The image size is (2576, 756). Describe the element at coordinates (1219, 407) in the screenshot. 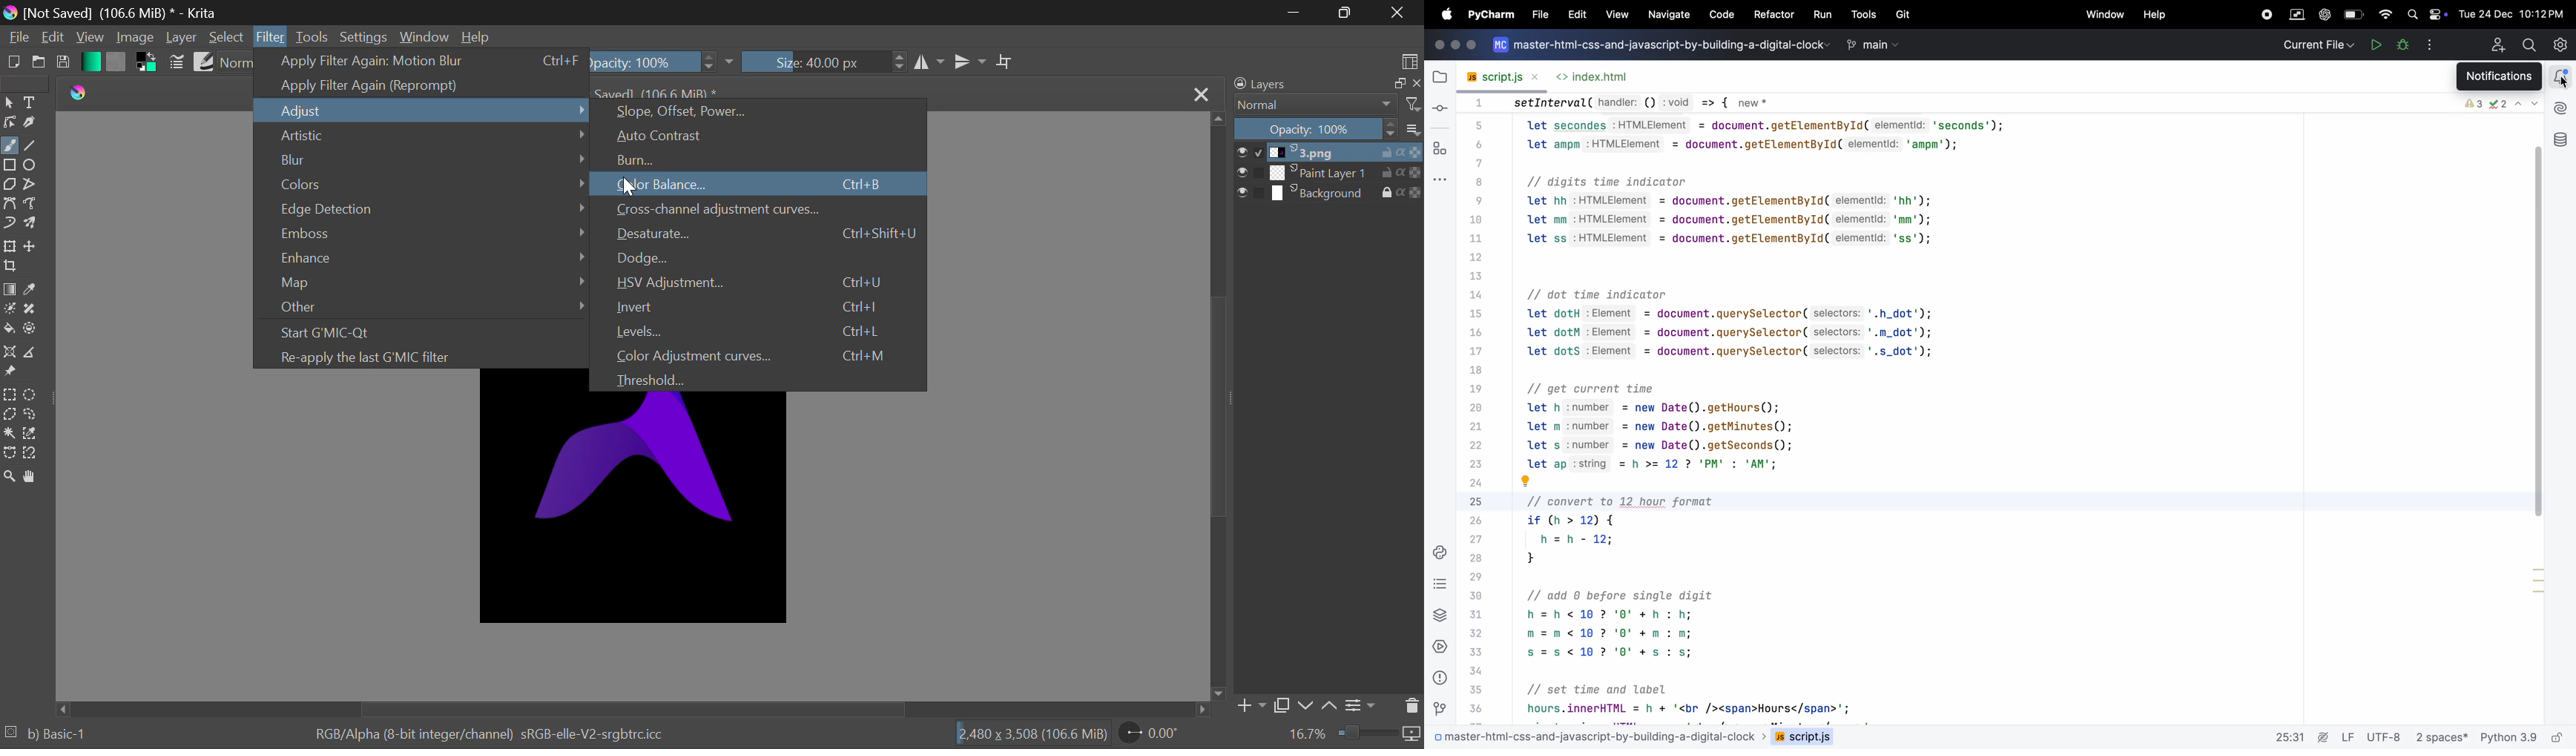

I see `Scroll Bar` at that location.